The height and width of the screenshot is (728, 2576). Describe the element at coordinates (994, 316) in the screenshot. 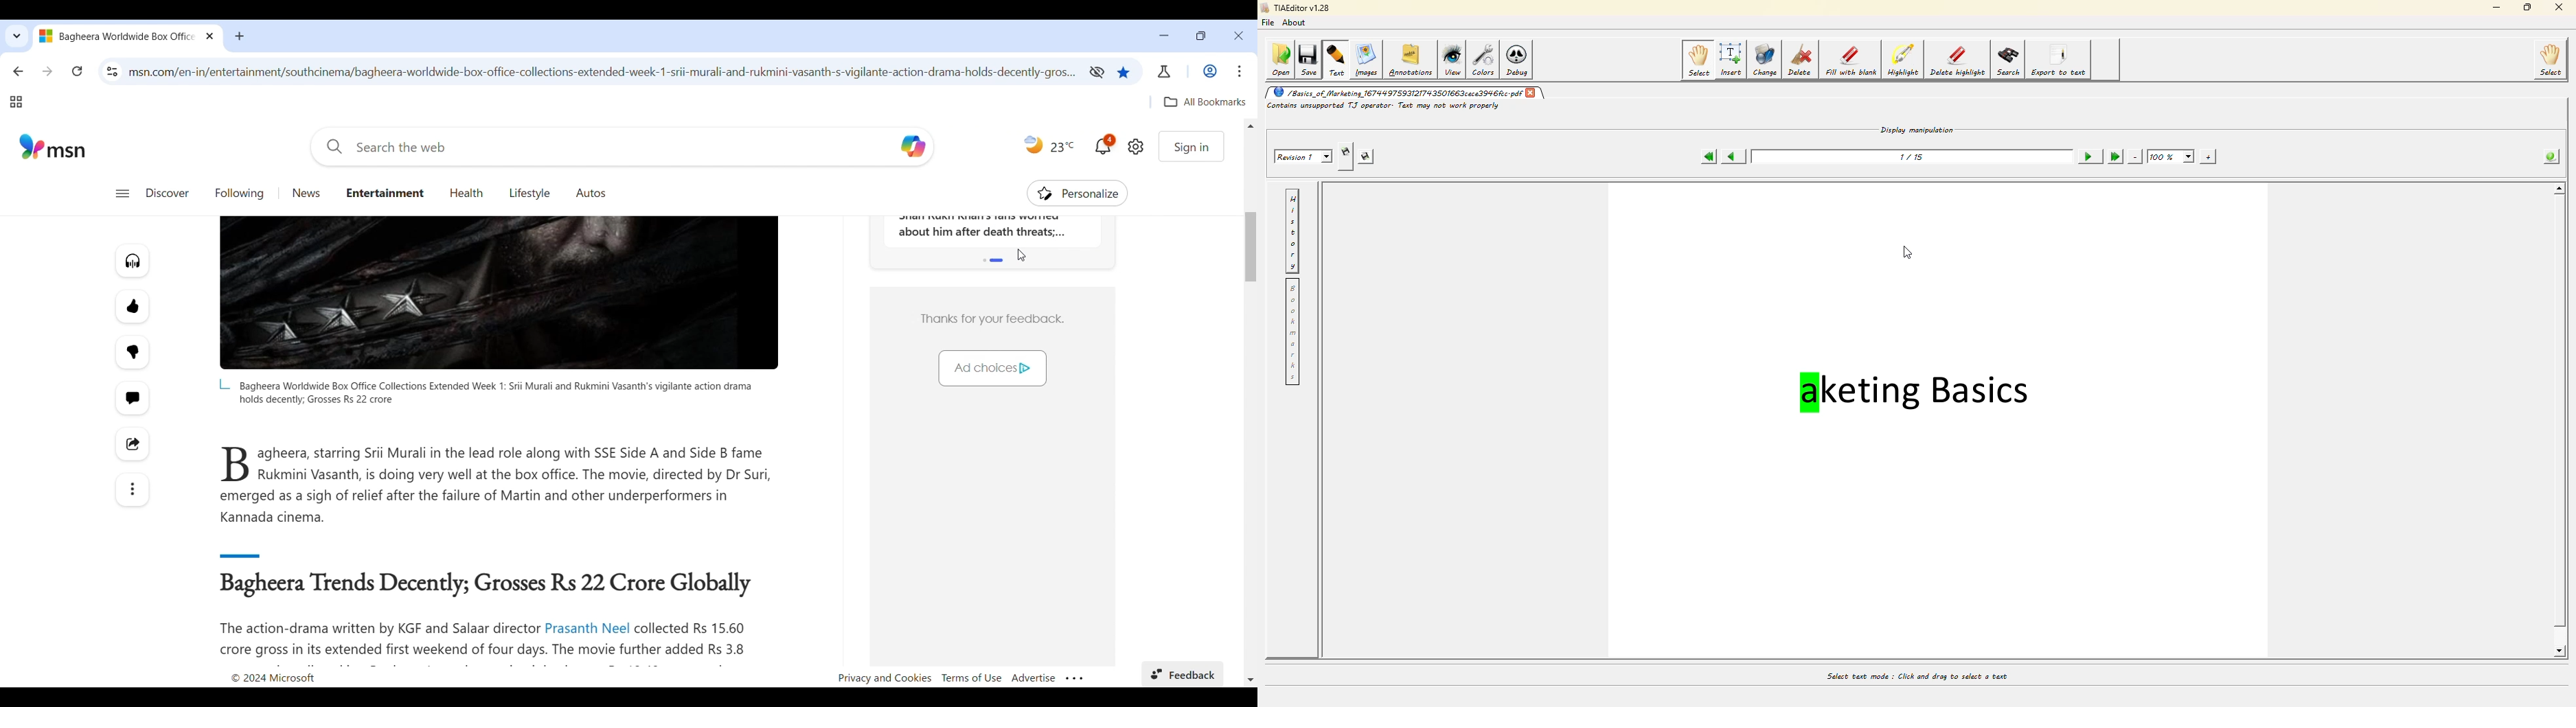

I see `Thanks for your feedback.` at that location.